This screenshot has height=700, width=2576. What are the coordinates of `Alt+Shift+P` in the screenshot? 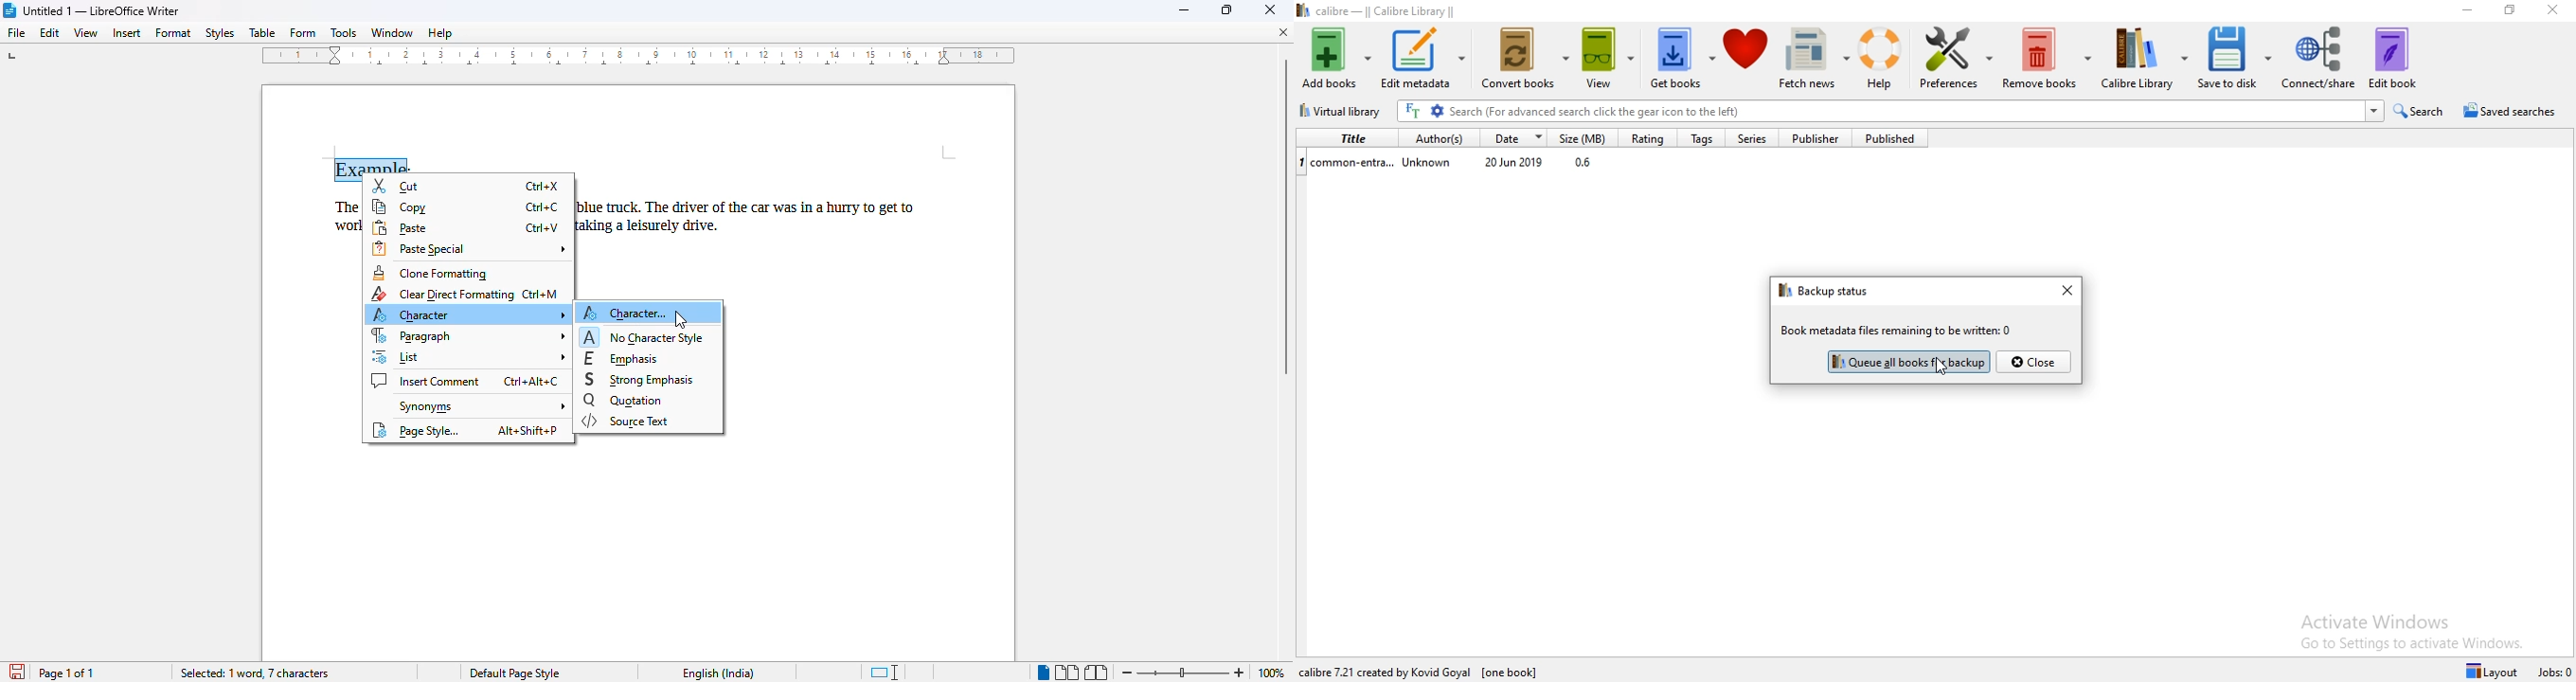 It's located at (528, 431).